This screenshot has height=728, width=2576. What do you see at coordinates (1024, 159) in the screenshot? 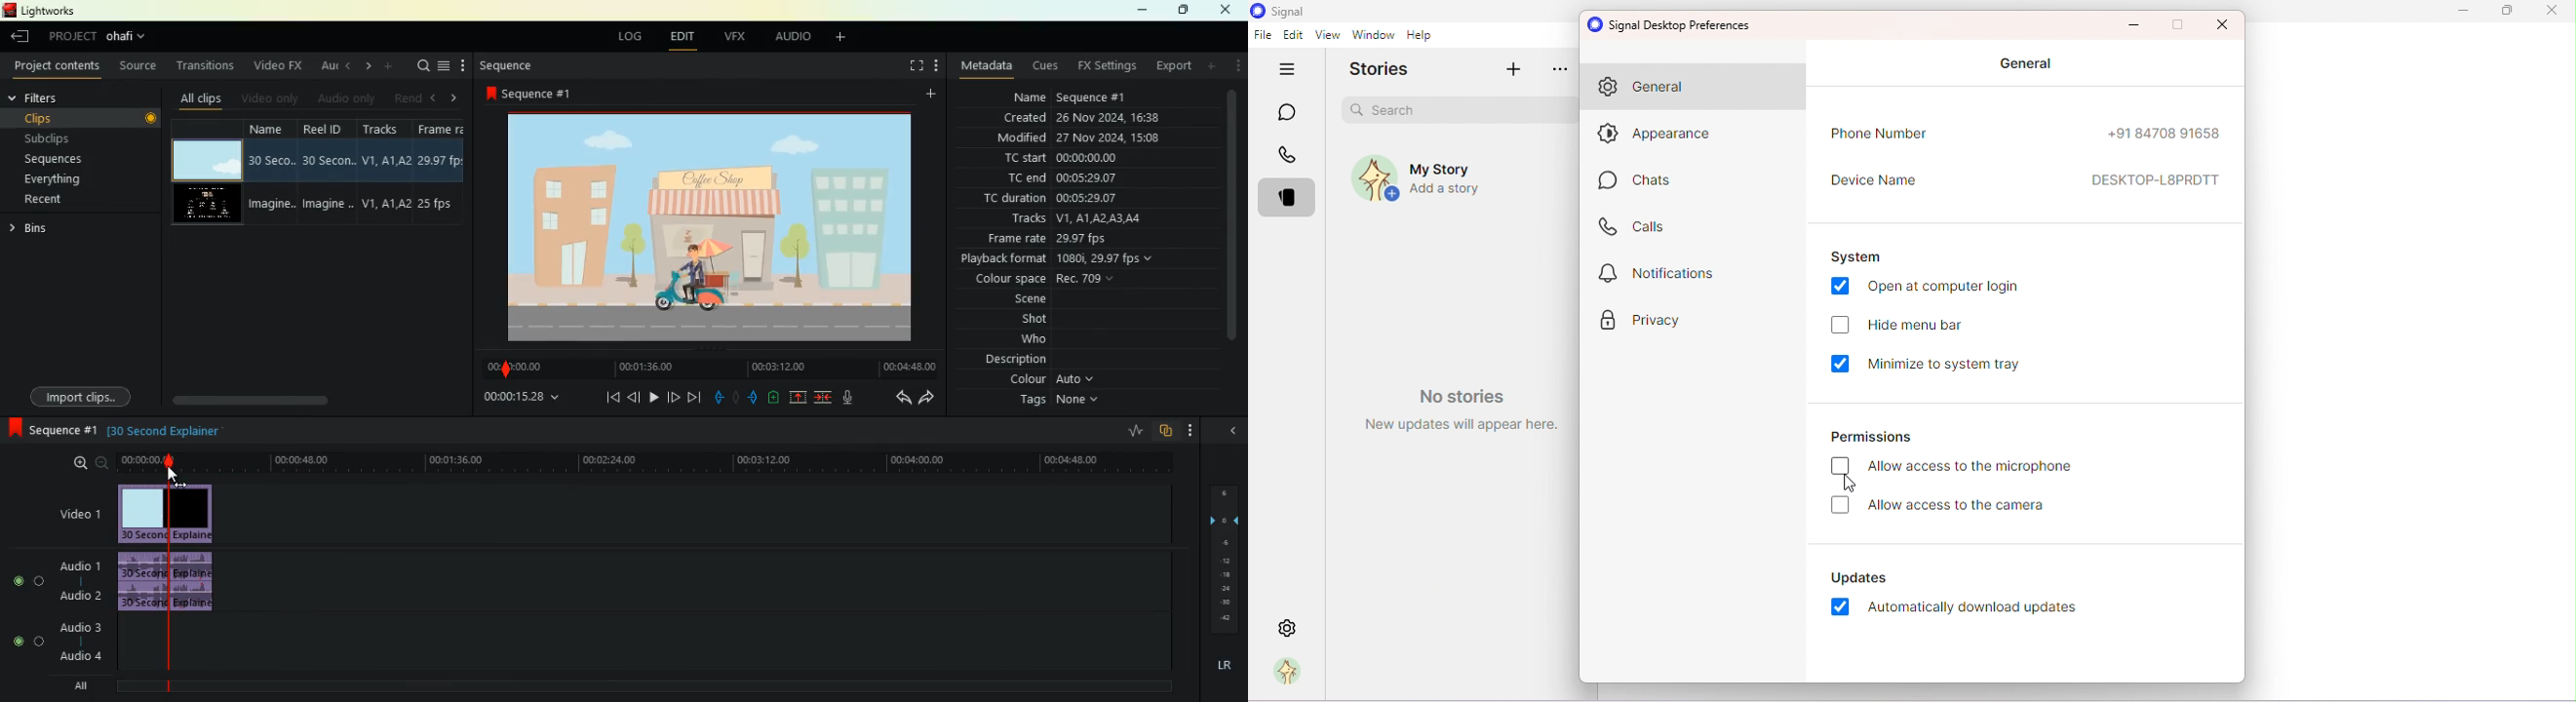
I see `tc start` at bounding box center [1024, 159].